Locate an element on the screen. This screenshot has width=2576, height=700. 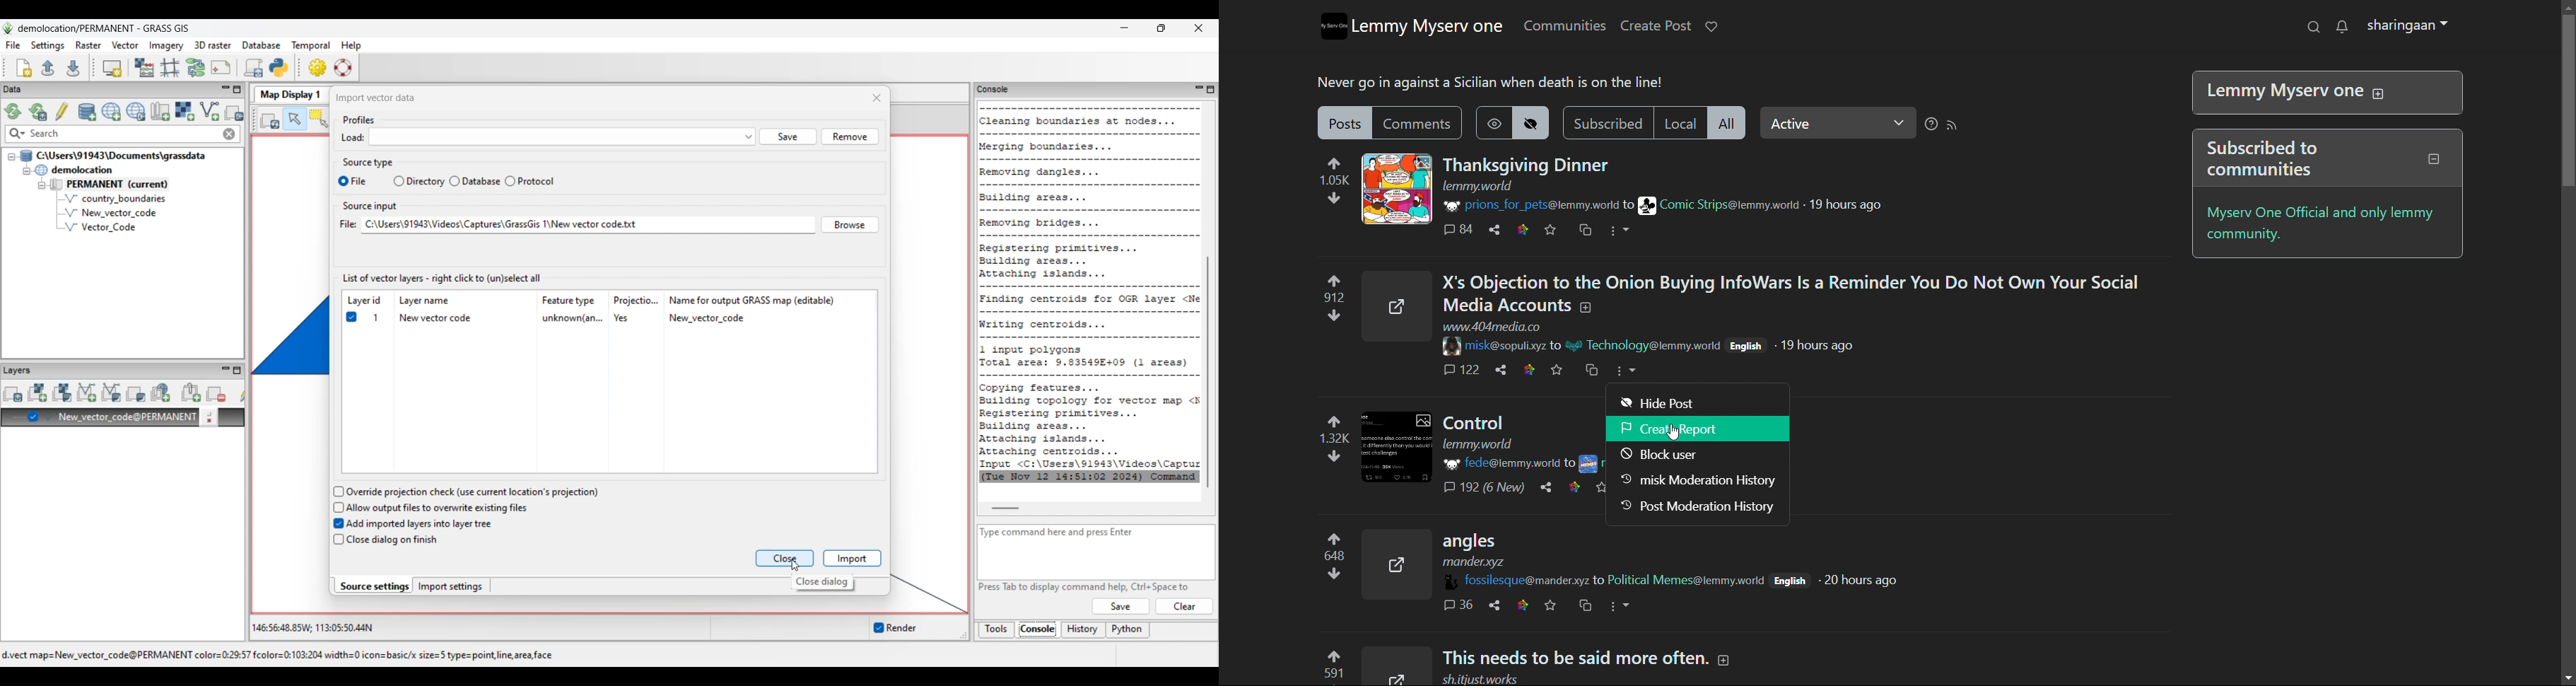
sorting help is located at coordinates (1931, 124).